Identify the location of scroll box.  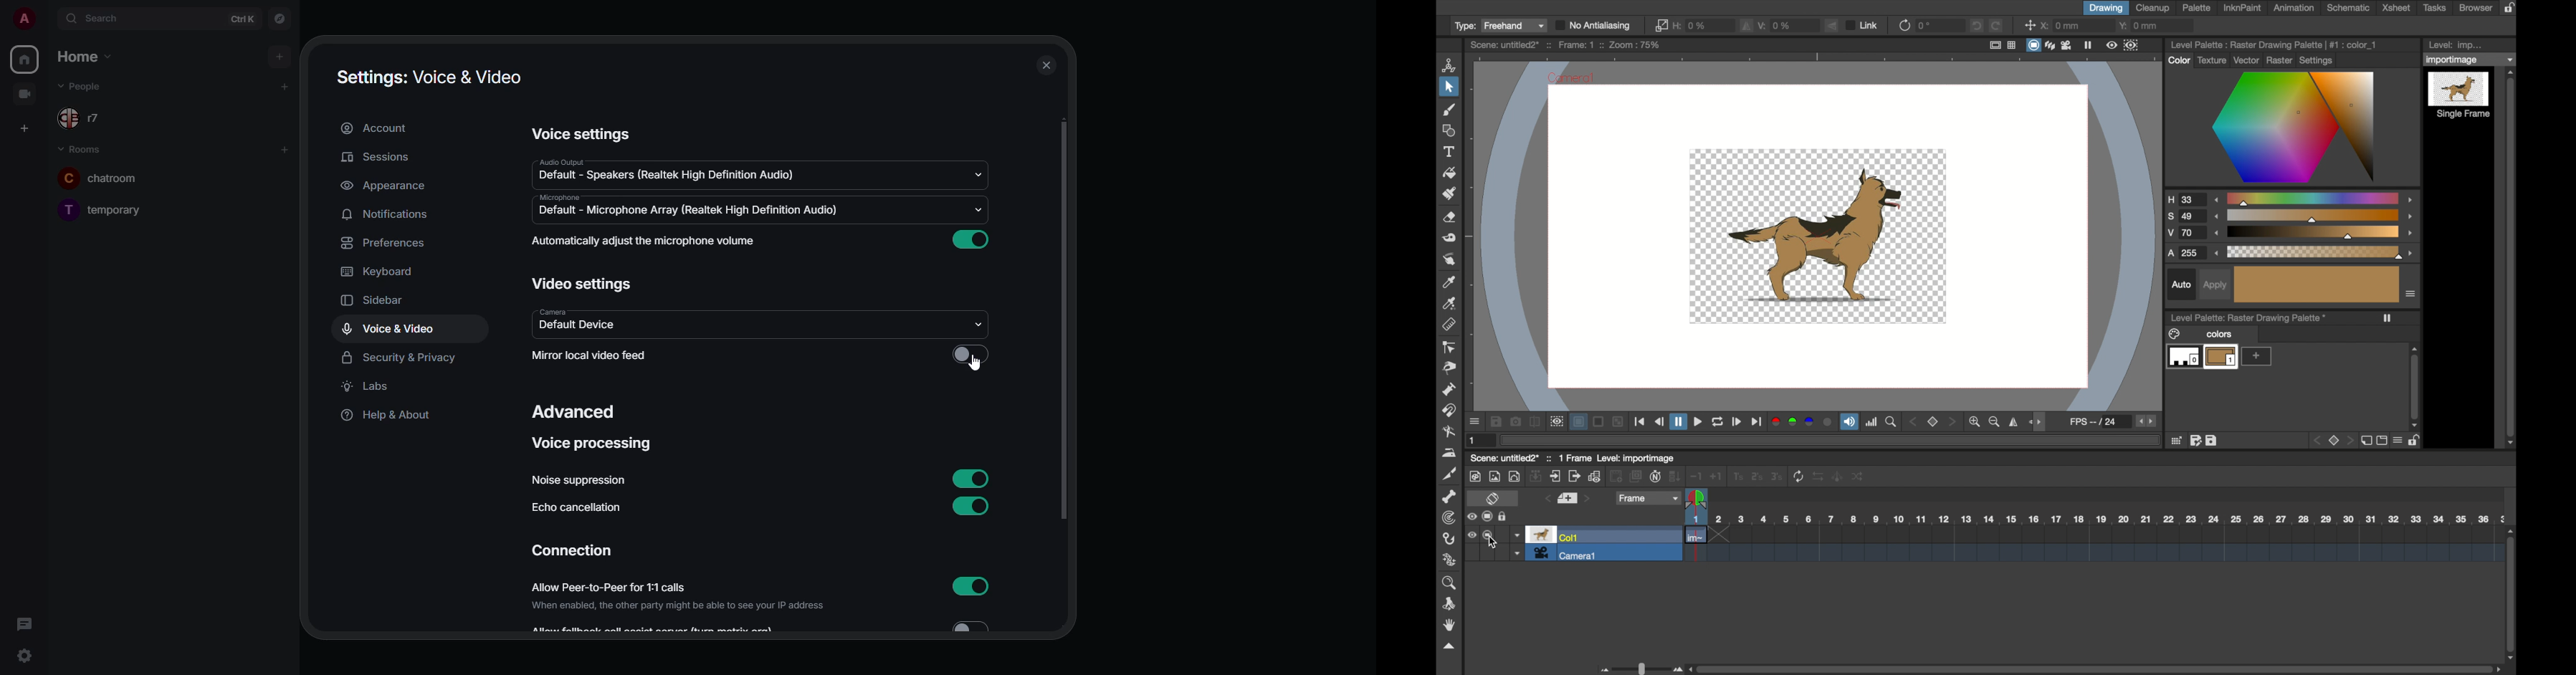
(2095, 668).